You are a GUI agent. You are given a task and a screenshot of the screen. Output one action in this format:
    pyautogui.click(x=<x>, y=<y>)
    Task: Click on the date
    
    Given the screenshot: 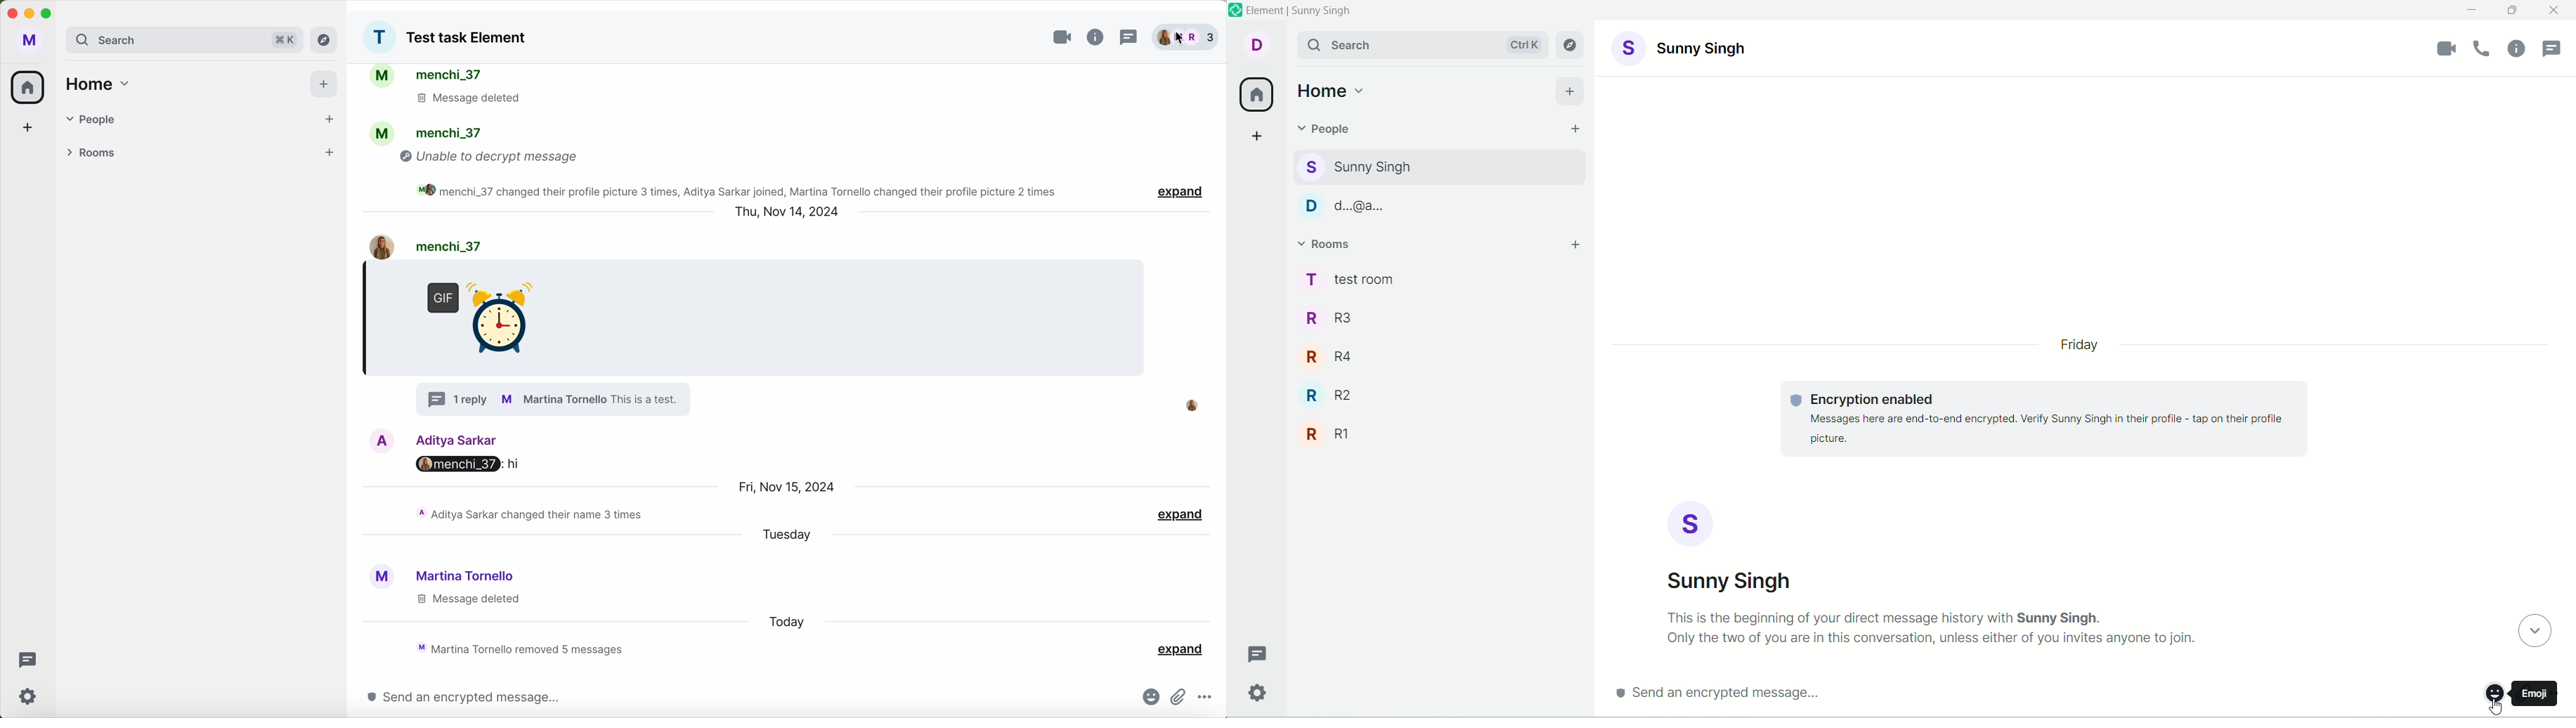 What is the action you would take?
    pyautogui.click(x=787, y=211)
    